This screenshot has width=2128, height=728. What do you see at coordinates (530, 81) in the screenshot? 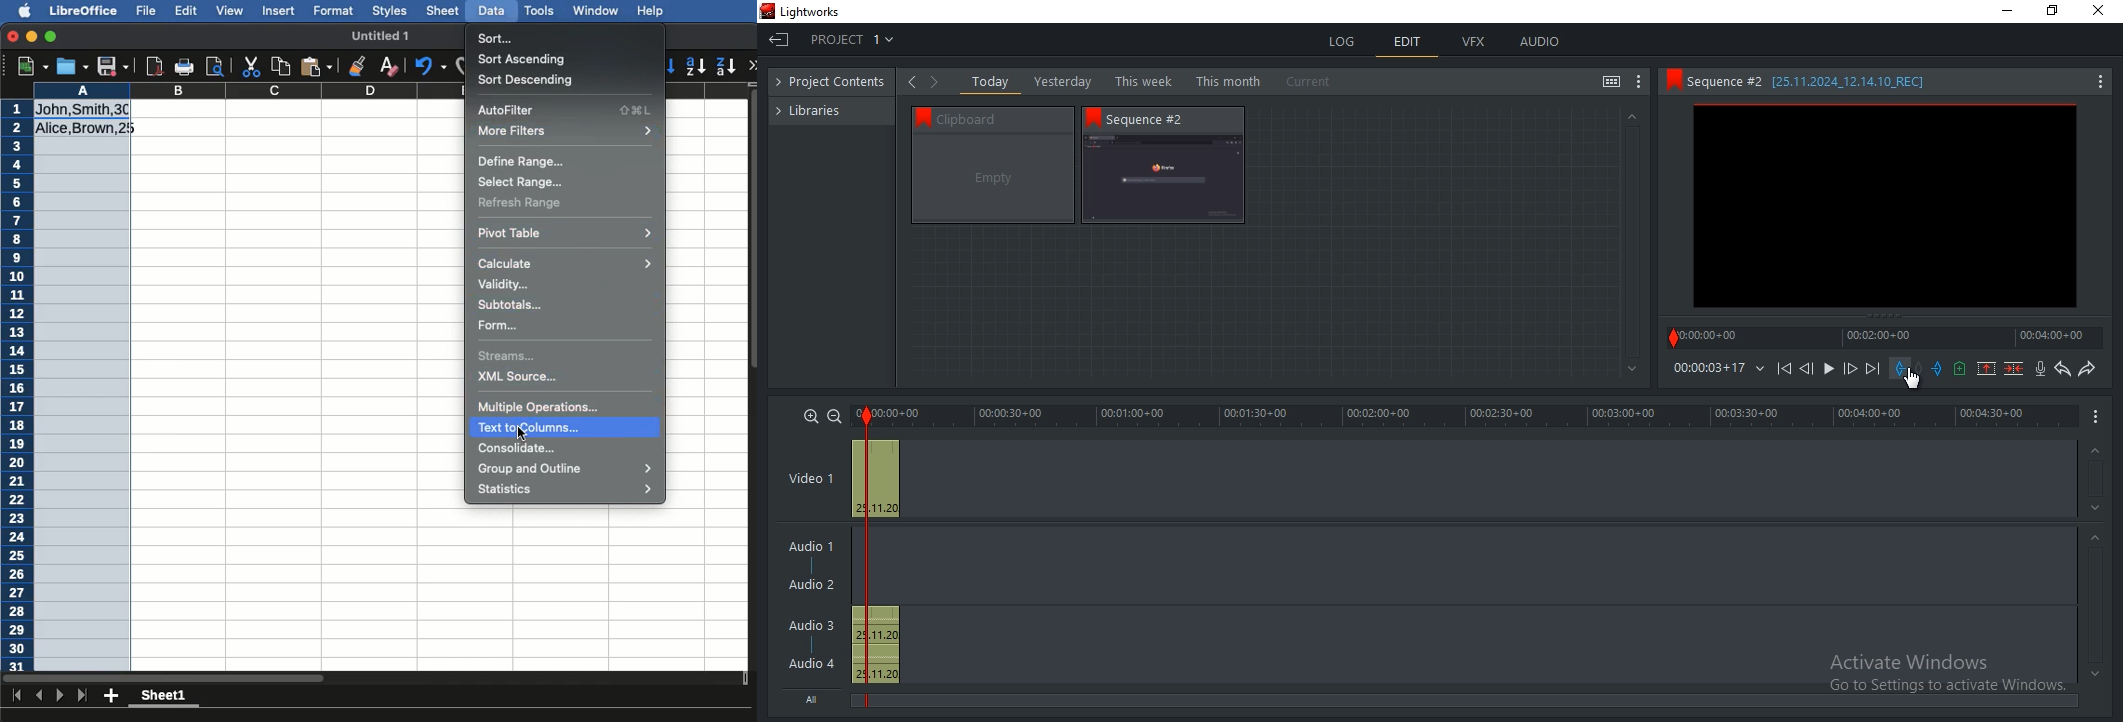
I see `Sort descending` at bounding box center [530, 81].